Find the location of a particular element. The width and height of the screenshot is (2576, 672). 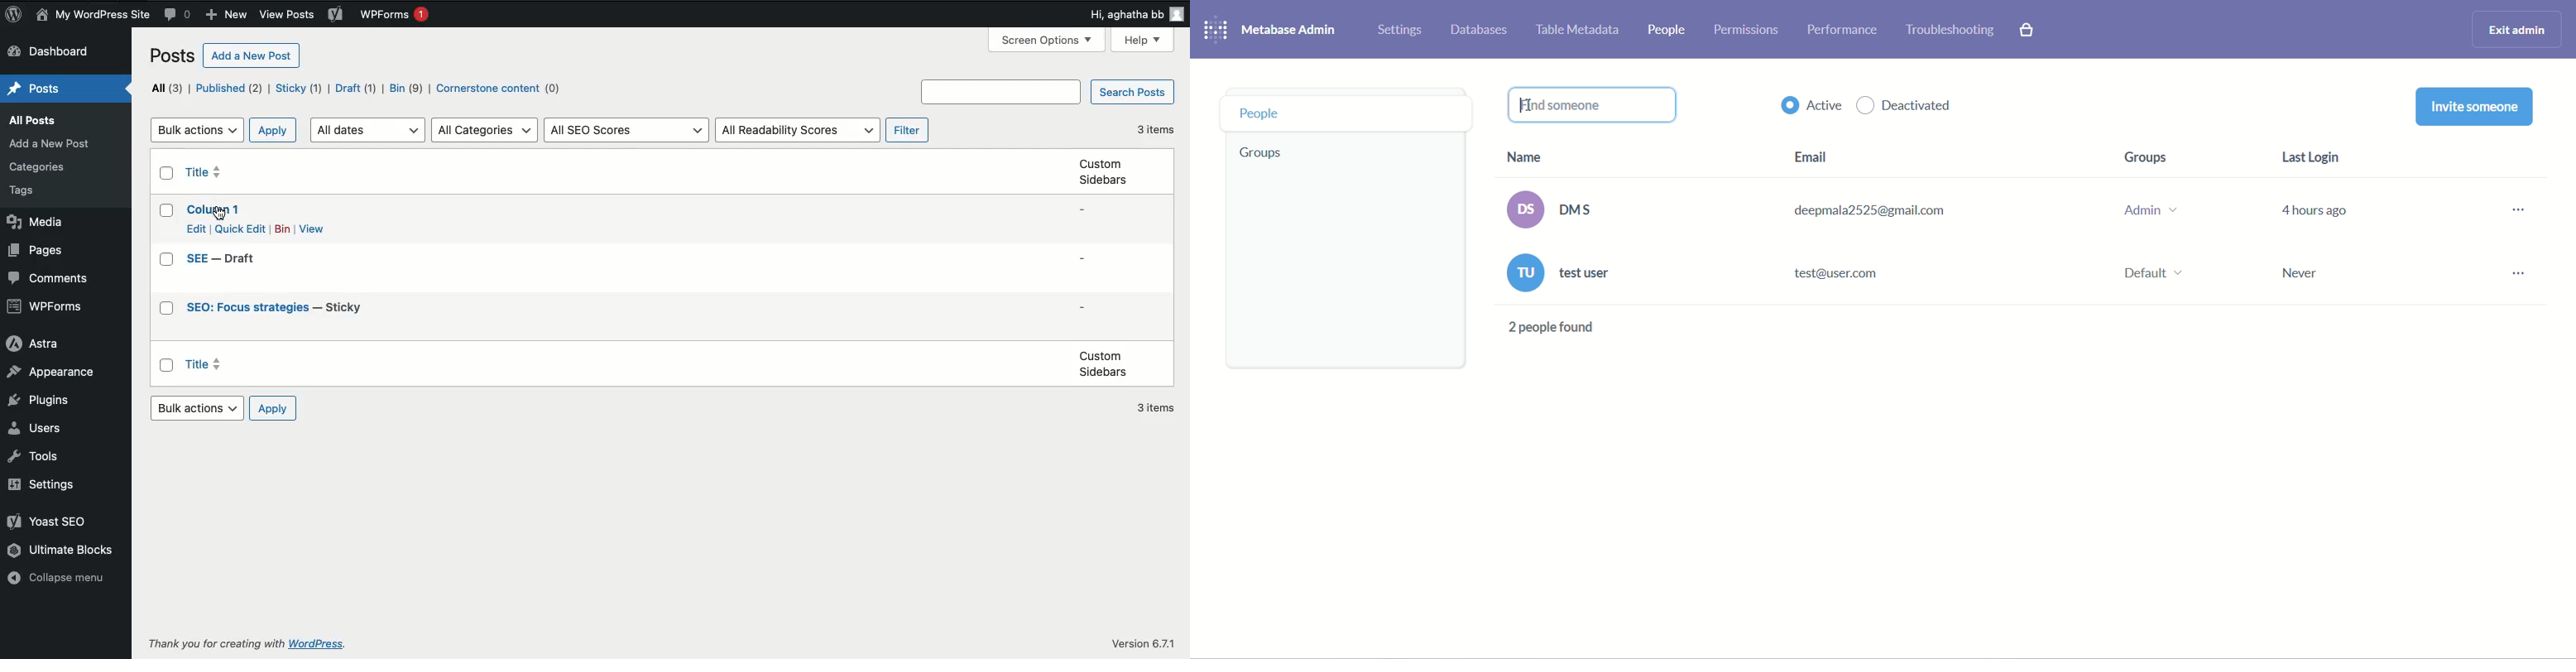

exit admin is located at coordinates (2515, 29).